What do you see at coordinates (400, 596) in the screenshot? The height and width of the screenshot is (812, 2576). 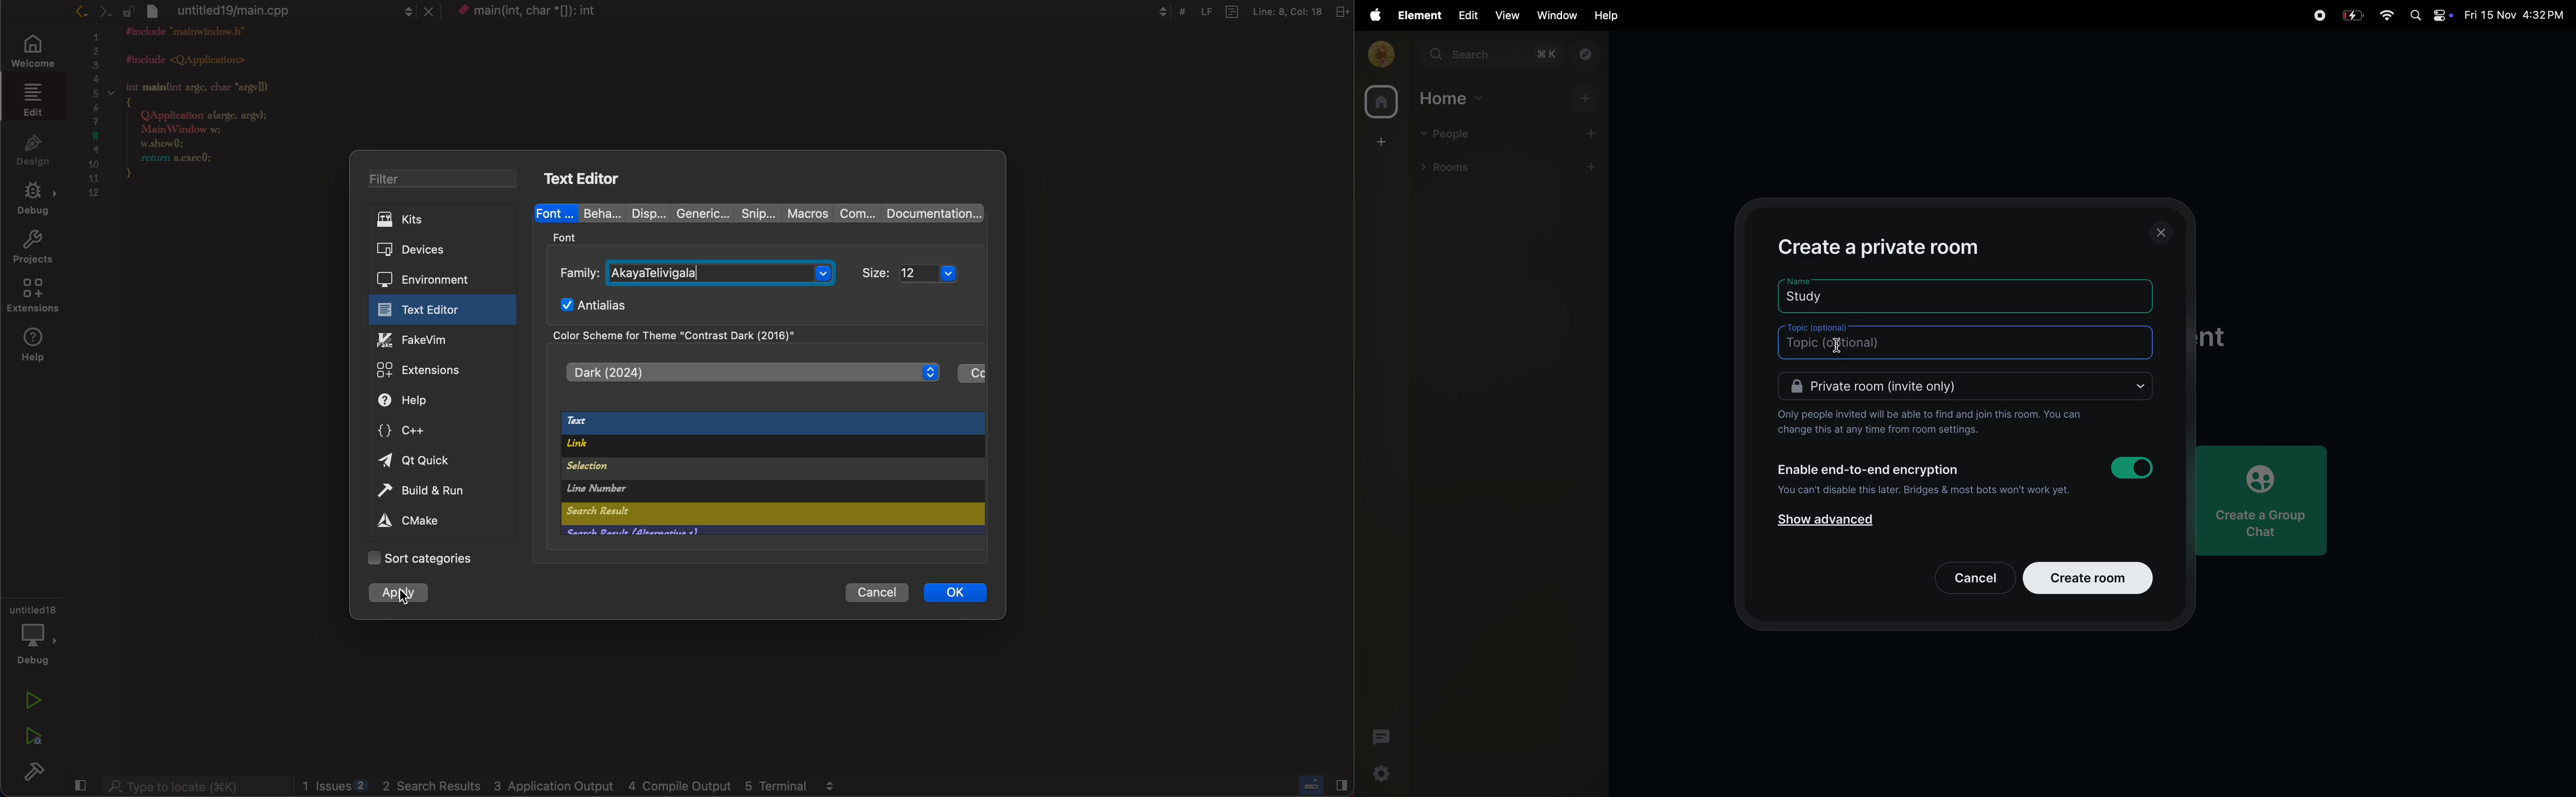 I see `selected` at bounding box center [400, 596].